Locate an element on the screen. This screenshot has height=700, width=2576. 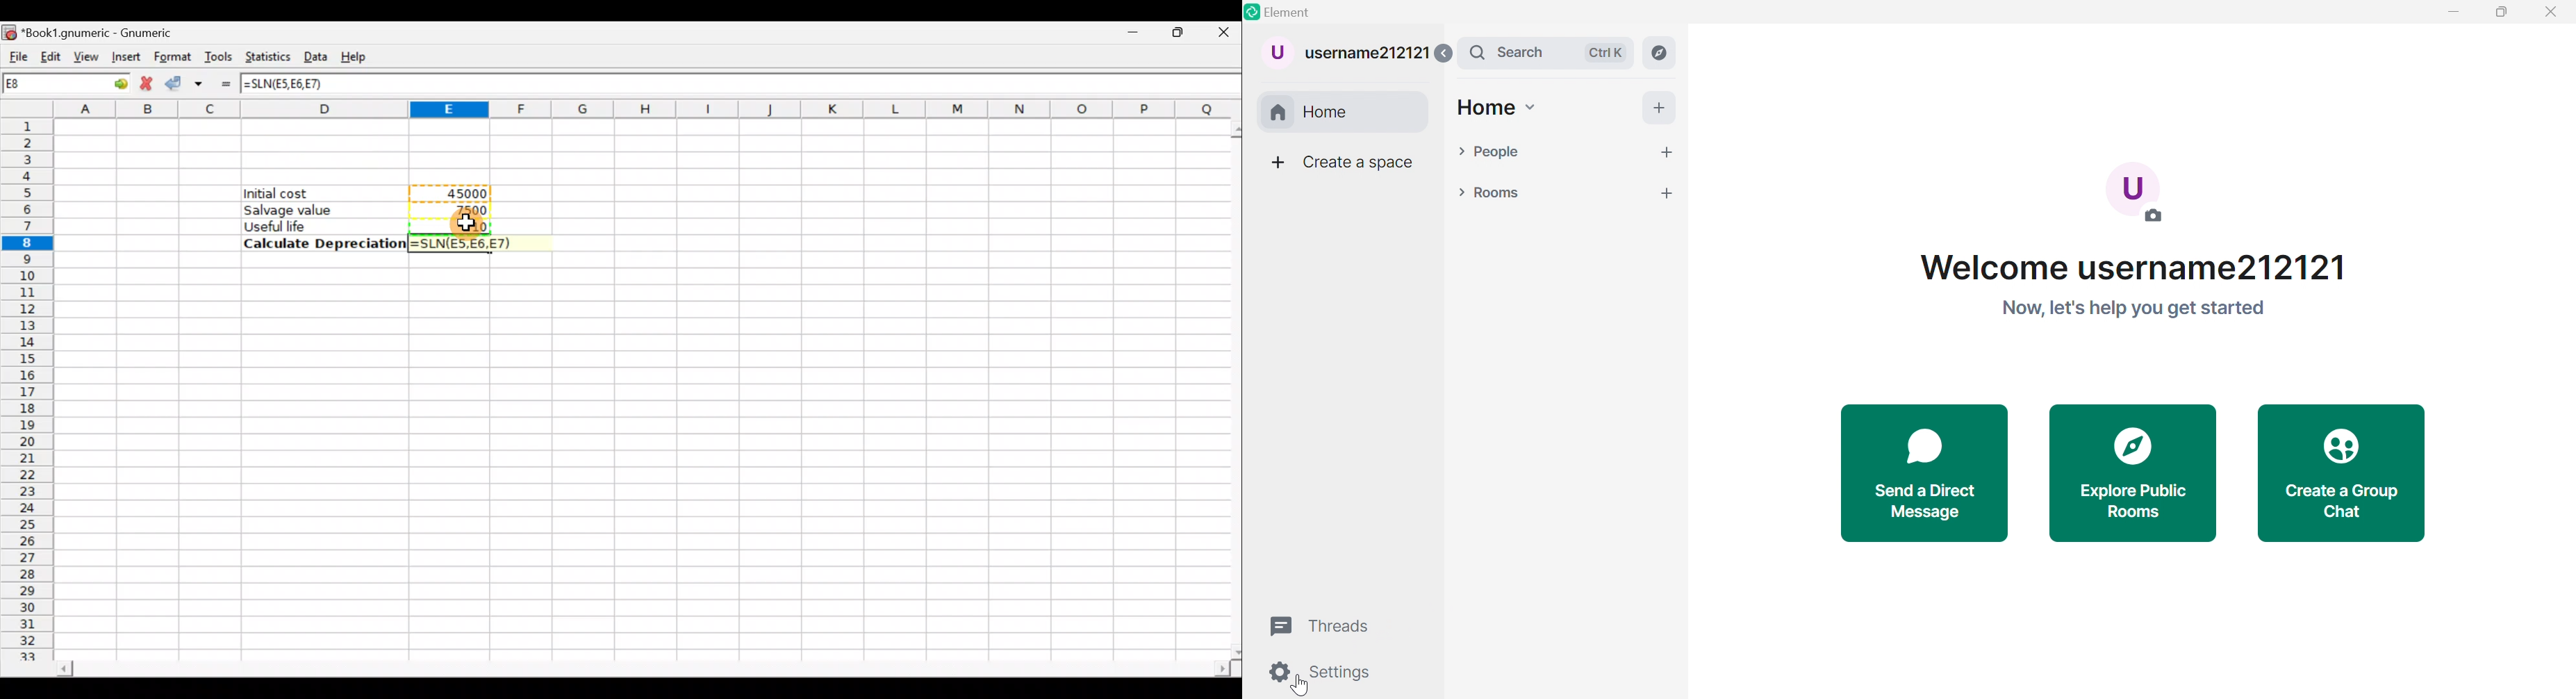
=SLN(E5,E6,E7) is located at coordinates (459, 243).